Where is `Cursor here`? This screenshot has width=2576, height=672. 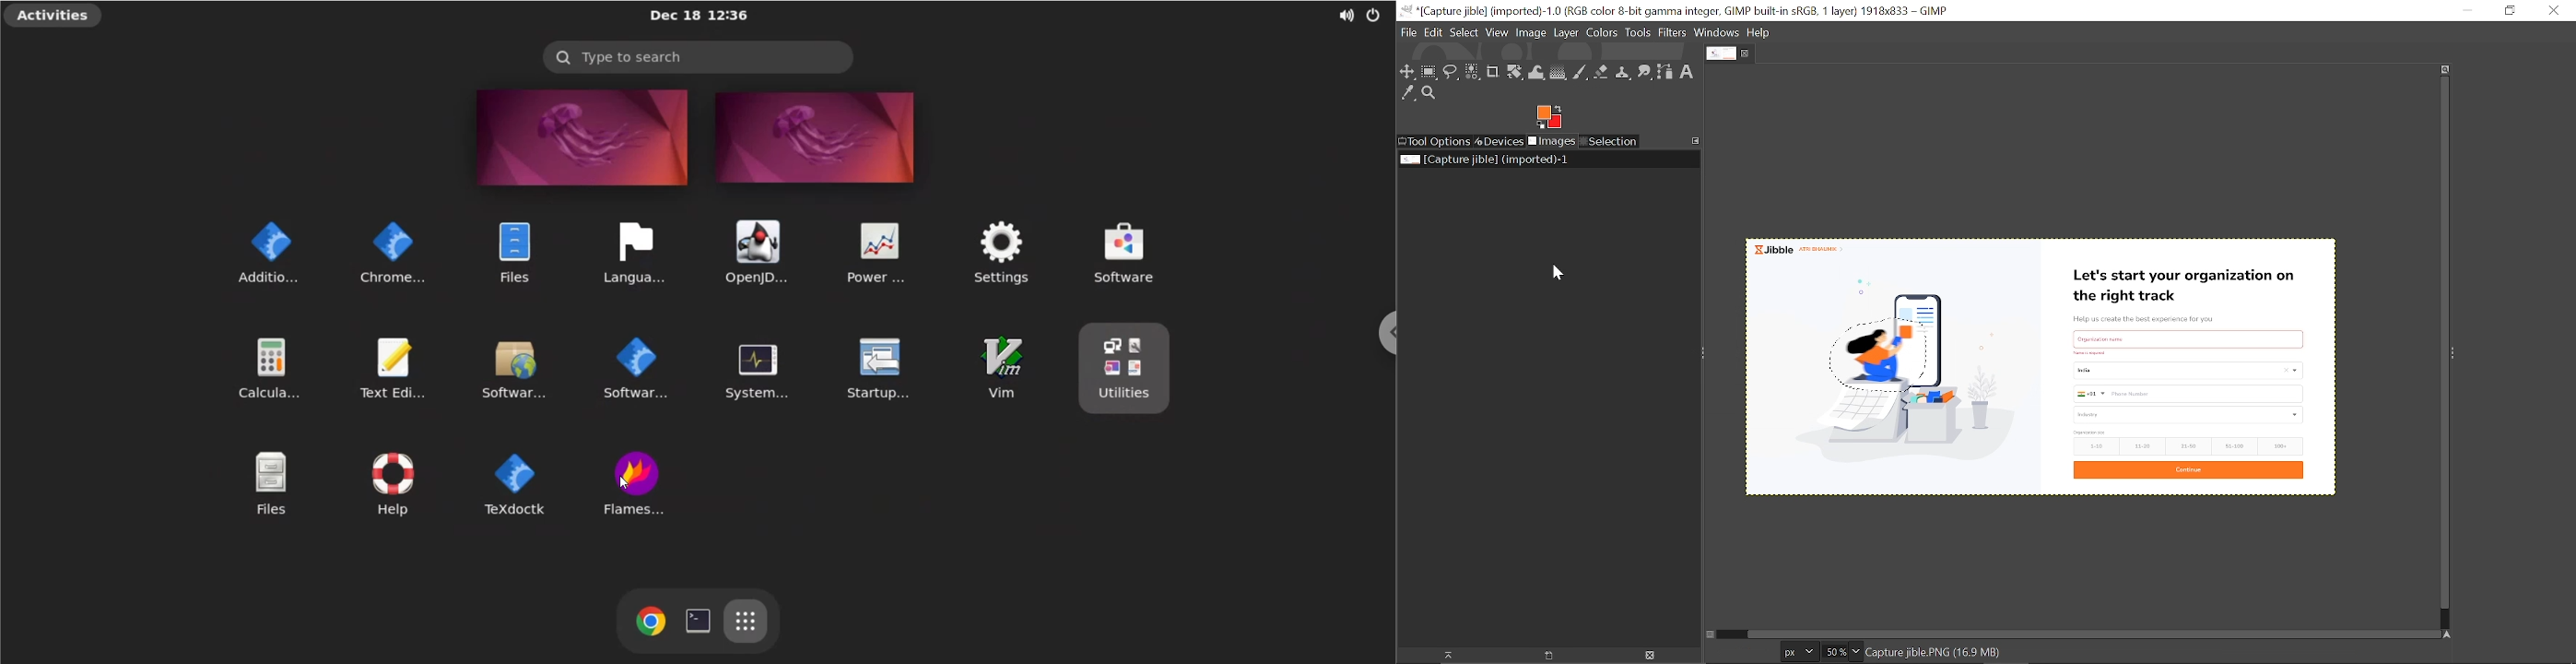 Cursor here is located at coordinates (1549, 275).